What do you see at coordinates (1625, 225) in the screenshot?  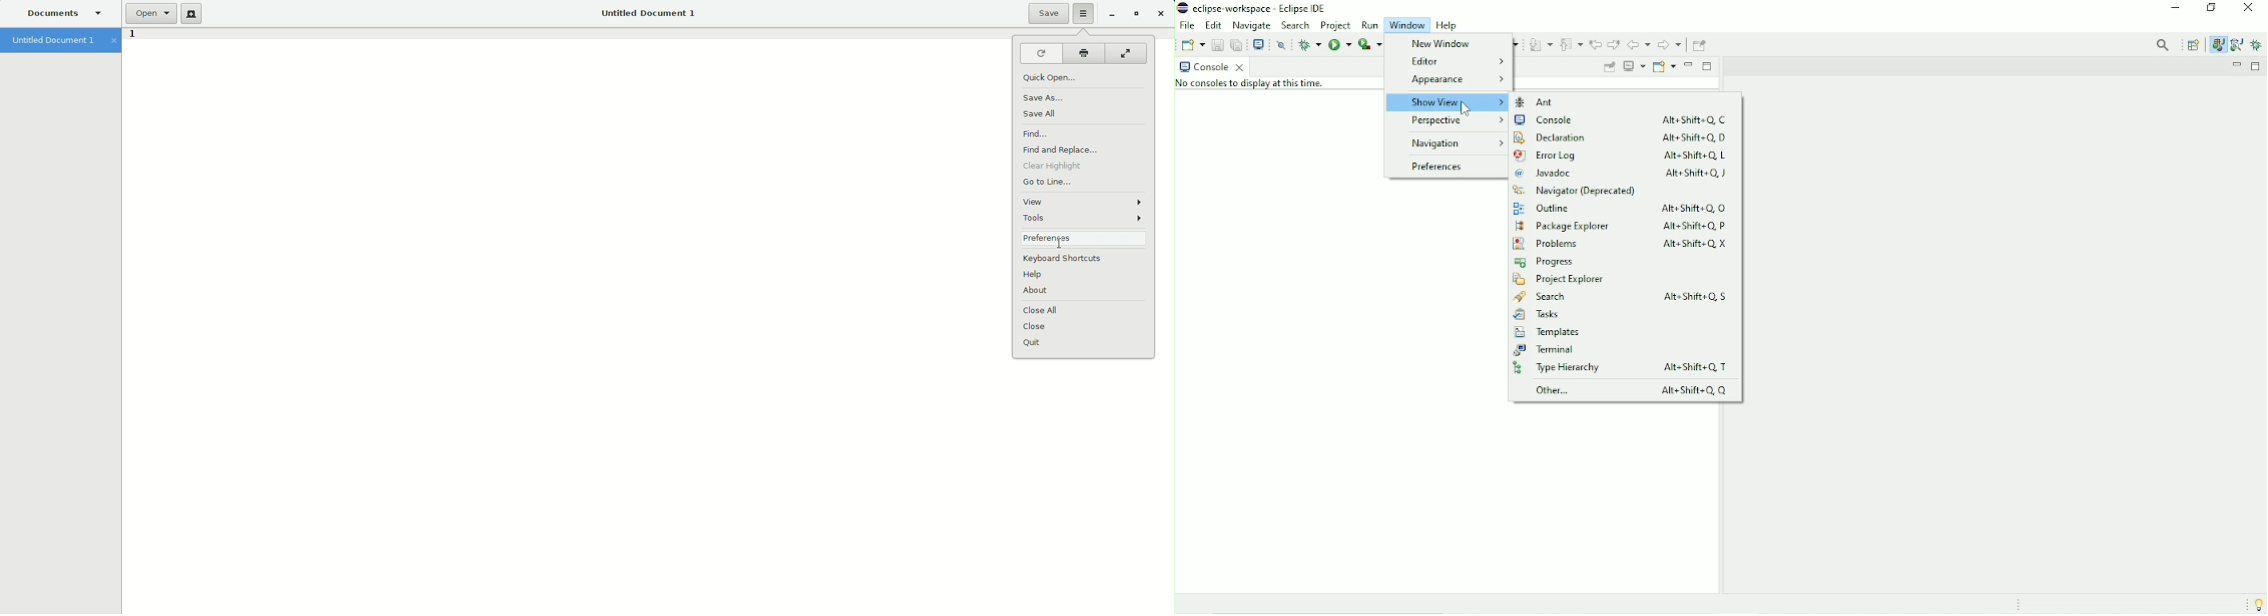 I see `Package Explorer` at bounding box center [1625, 225].